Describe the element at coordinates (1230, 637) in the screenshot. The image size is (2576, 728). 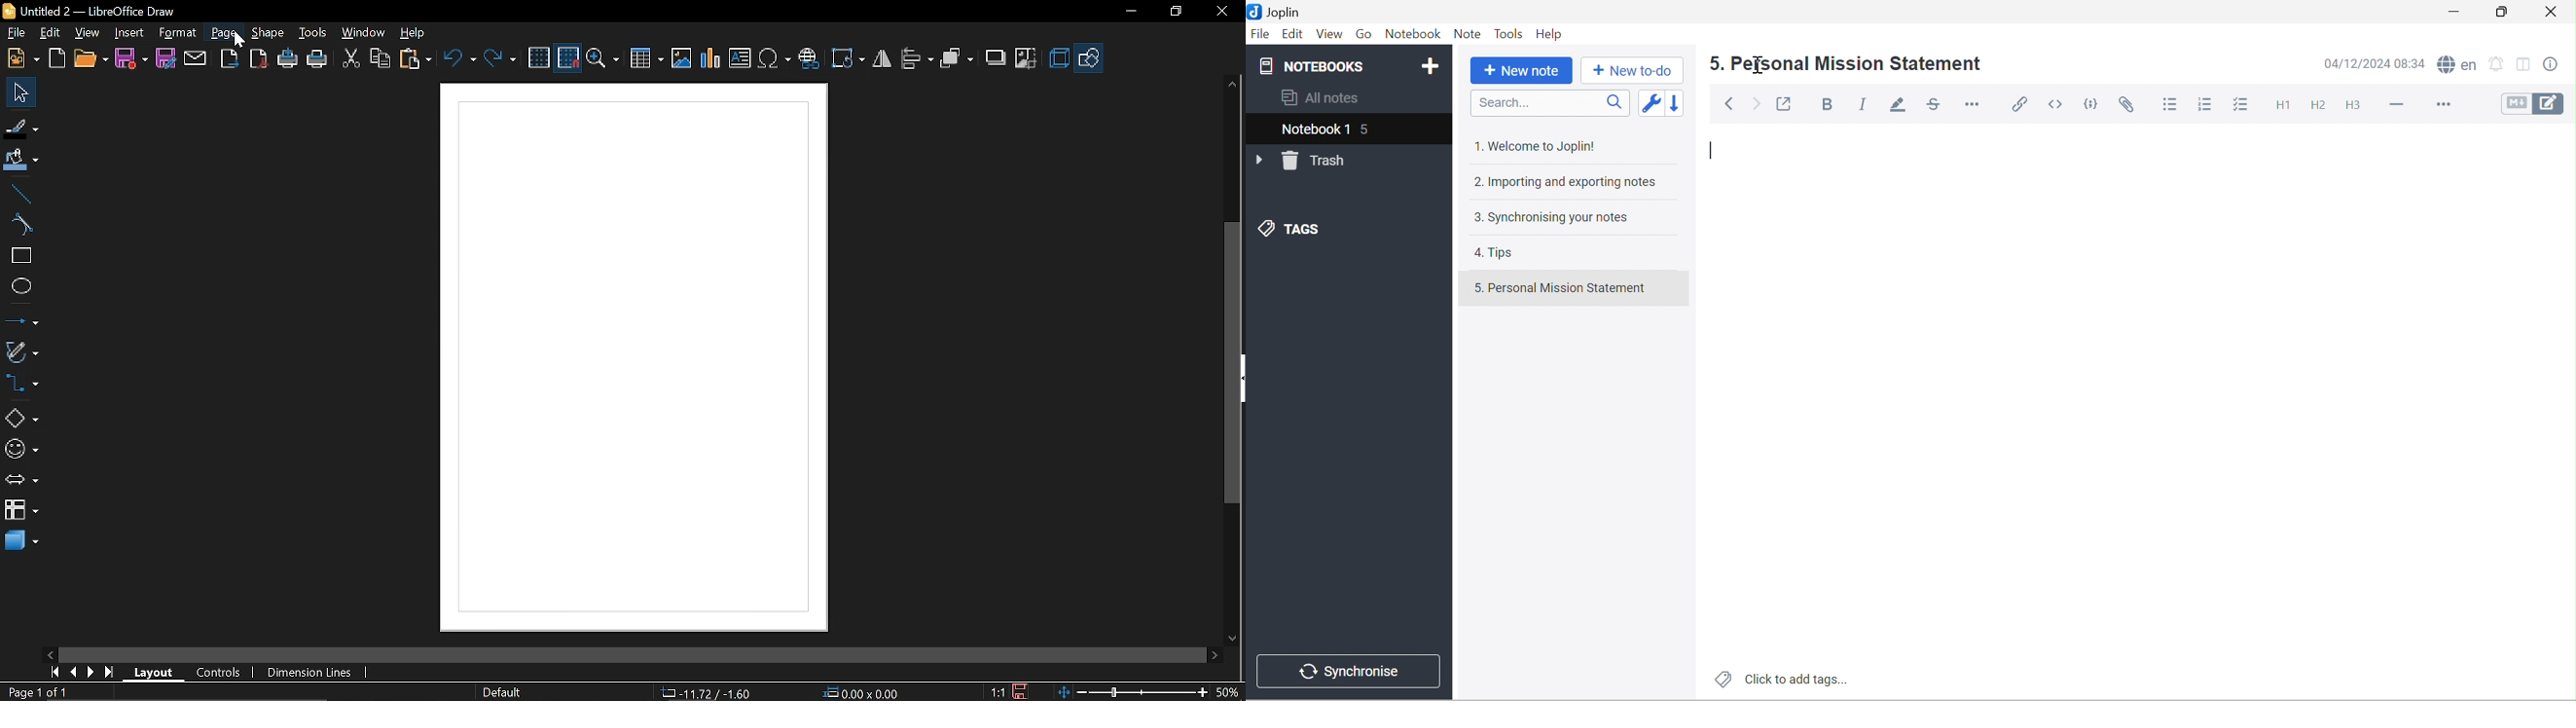
I see `MOve down` at that location.